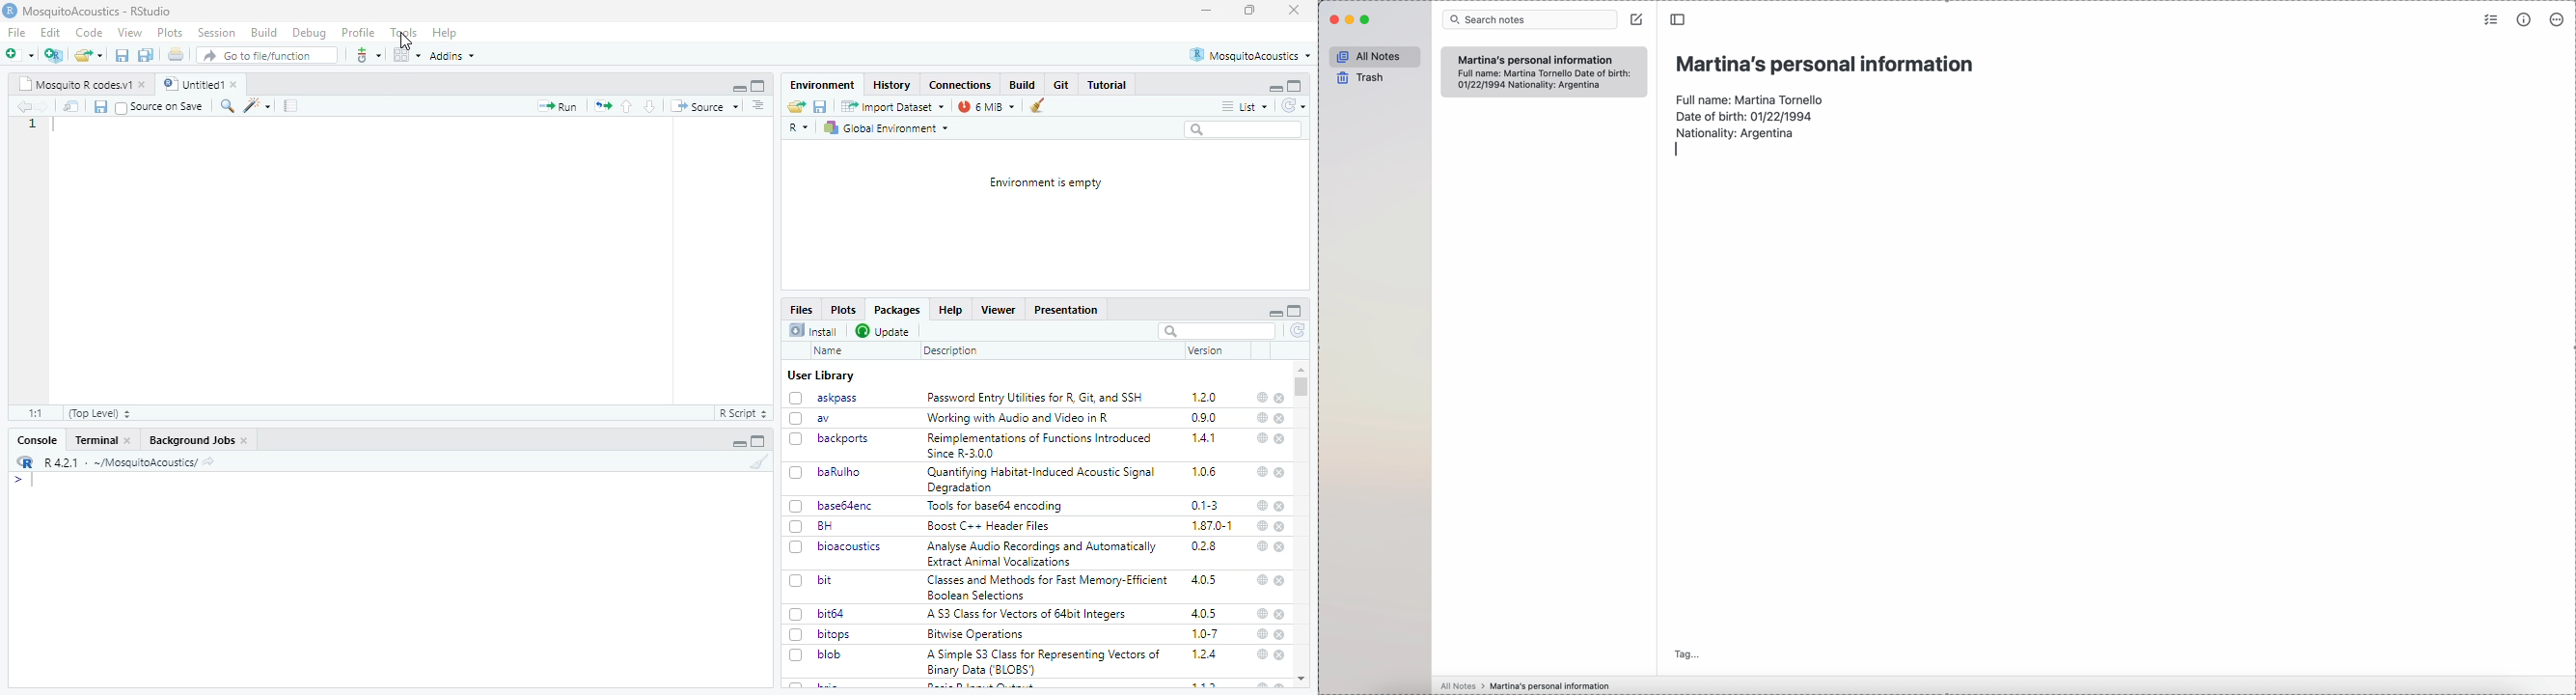  Describe the element at coordinates (1751, 98) in the screenshot. I see `full name: Martina Tornello` at that location.